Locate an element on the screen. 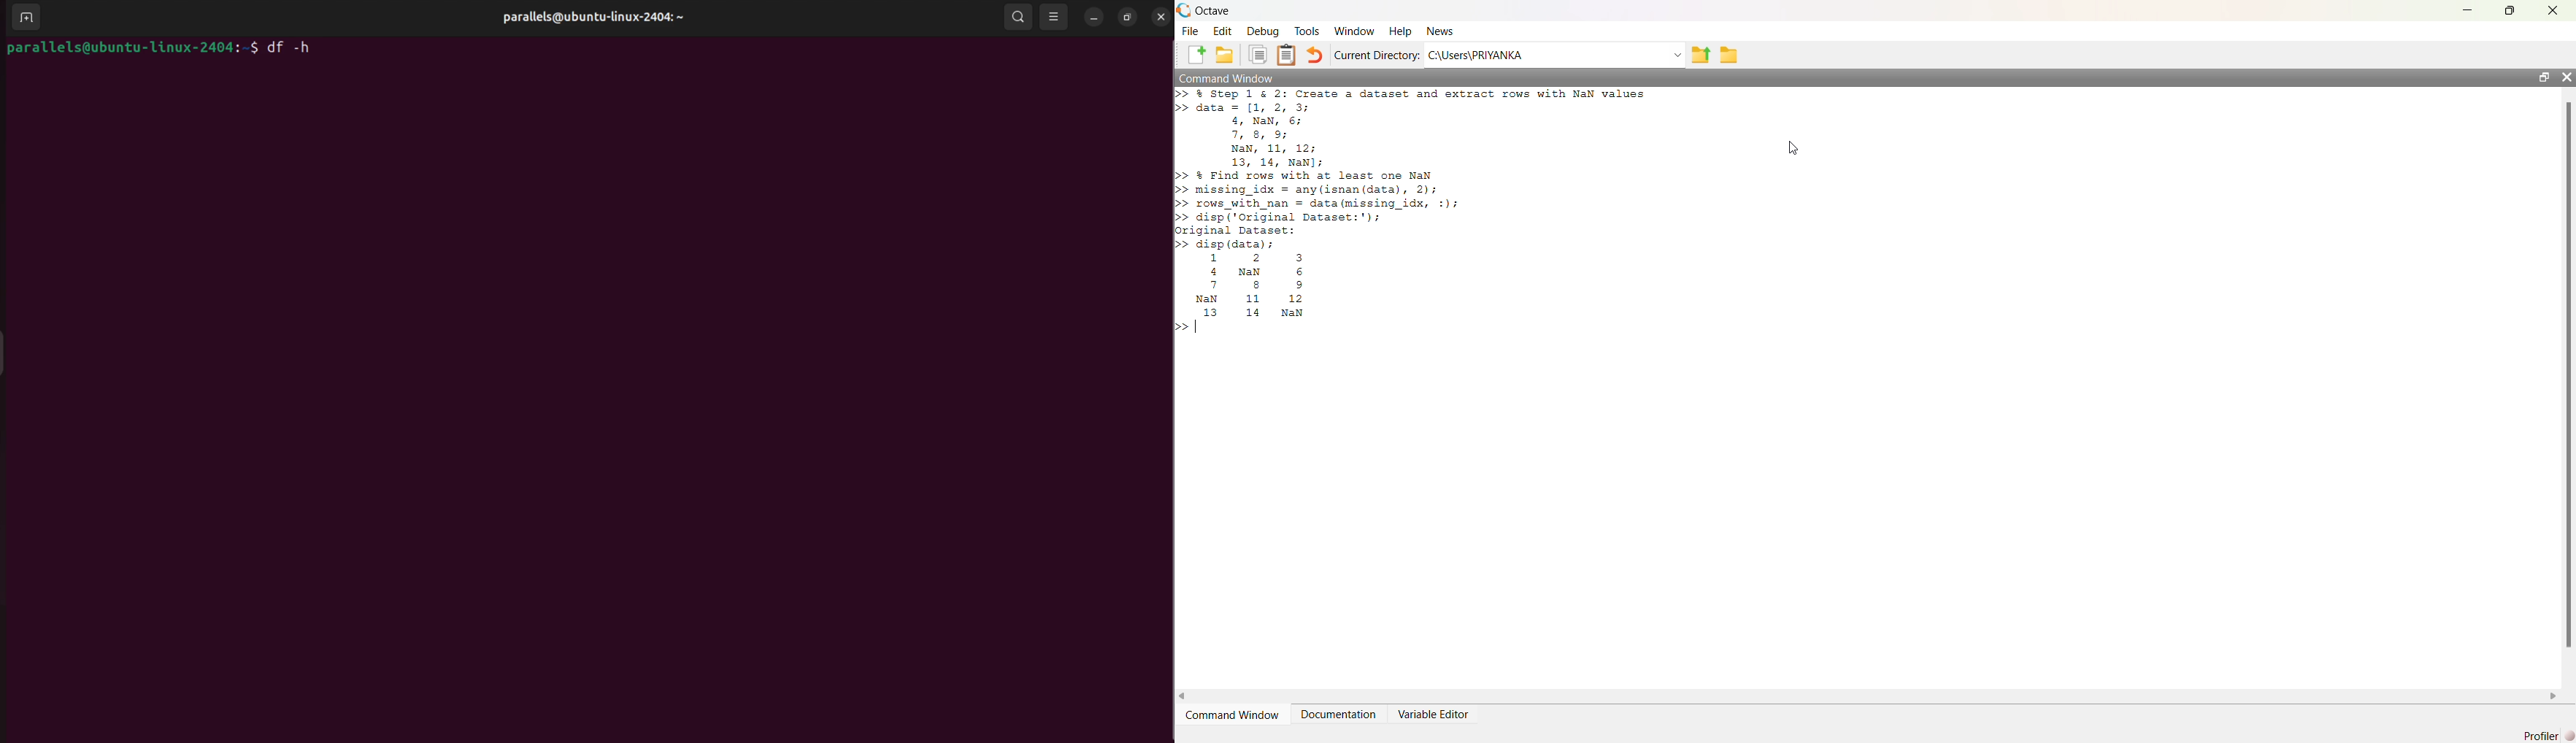 The image size is (2576, 756). close is located at coordinates (1162, 16).